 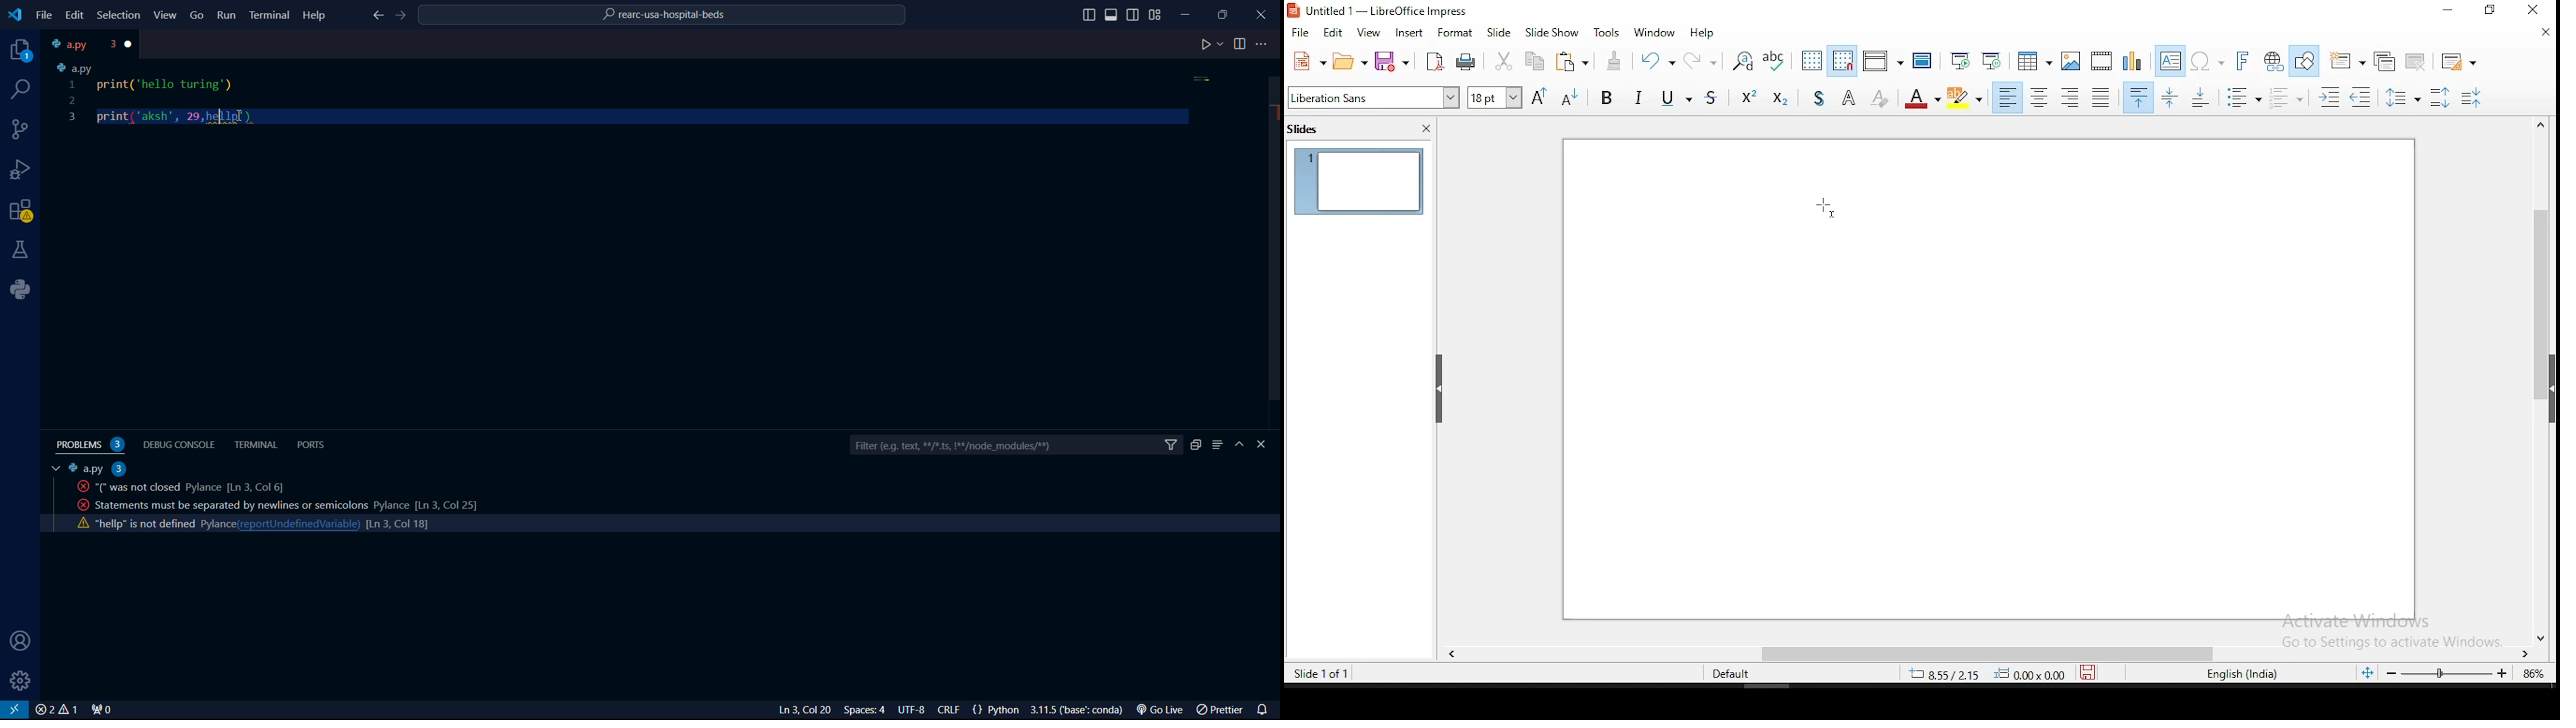 What do you see at coordinates (1808, 60) in the screenshot?
I see `display grid` at bounding box center [1808, 60].